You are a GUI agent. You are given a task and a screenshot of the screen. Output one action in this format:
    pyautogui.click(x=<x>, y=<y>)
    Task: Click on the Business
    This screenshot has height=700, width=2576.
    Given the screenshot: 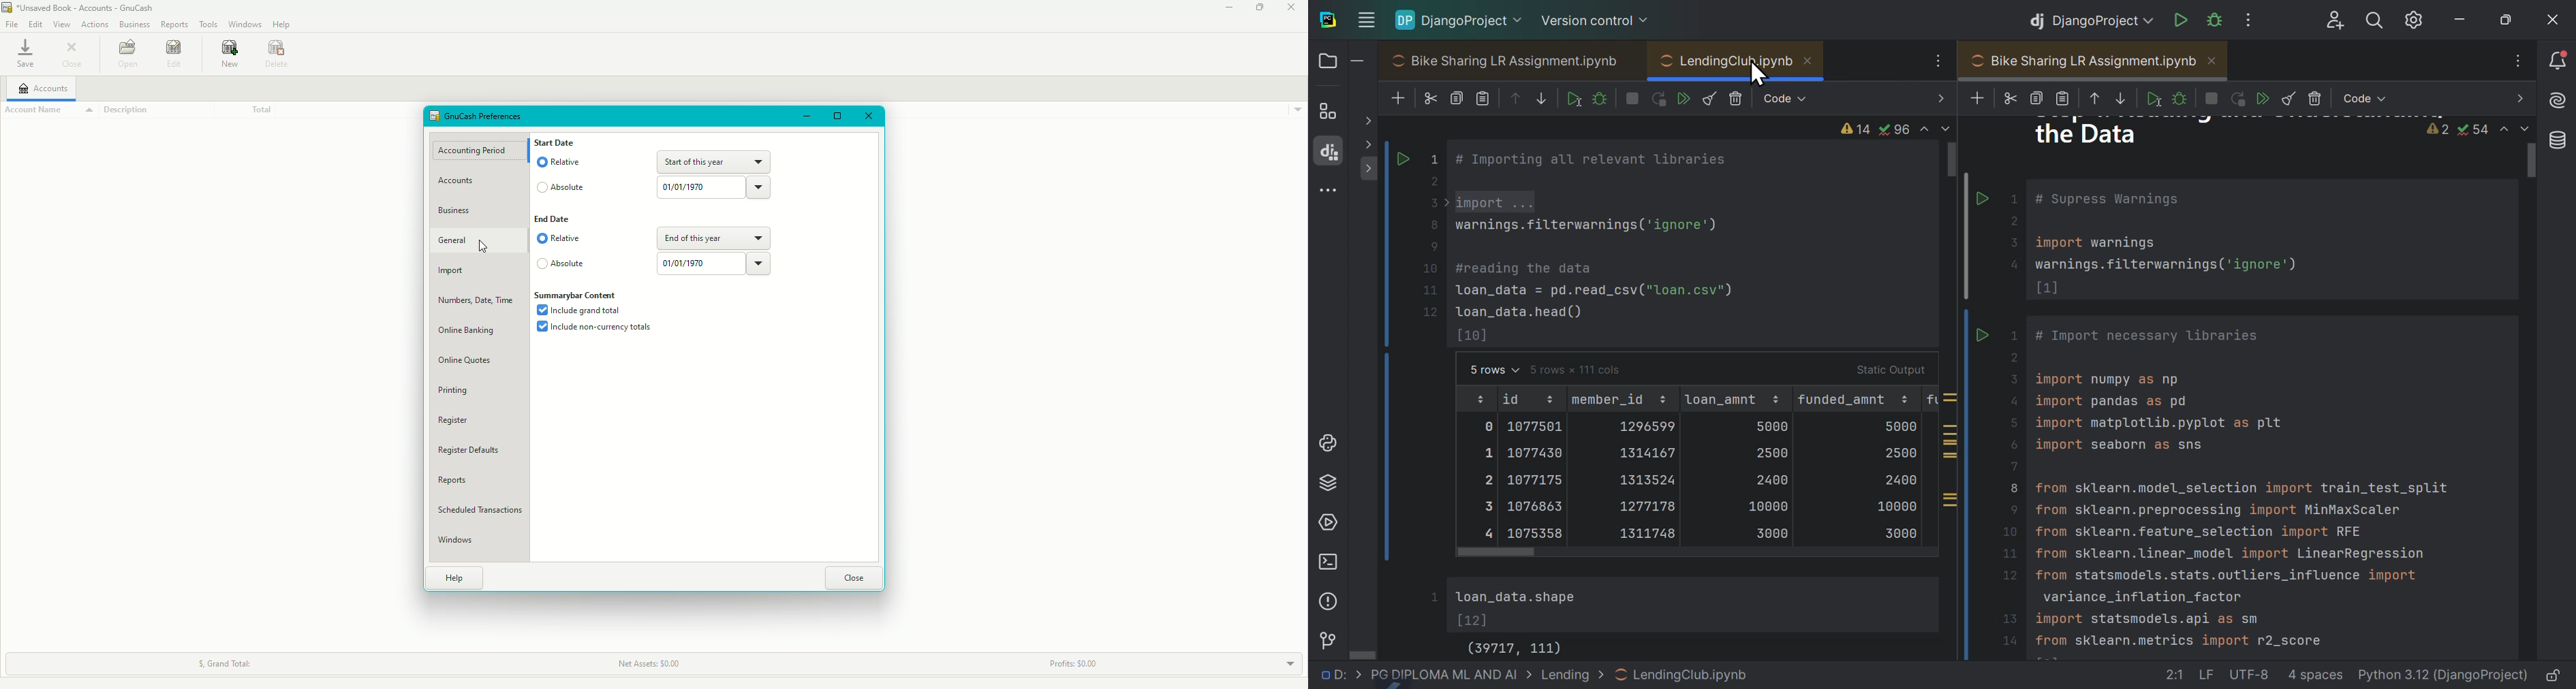 What is the action you would take?
    pyautogui.click(x=134, y=25)
    